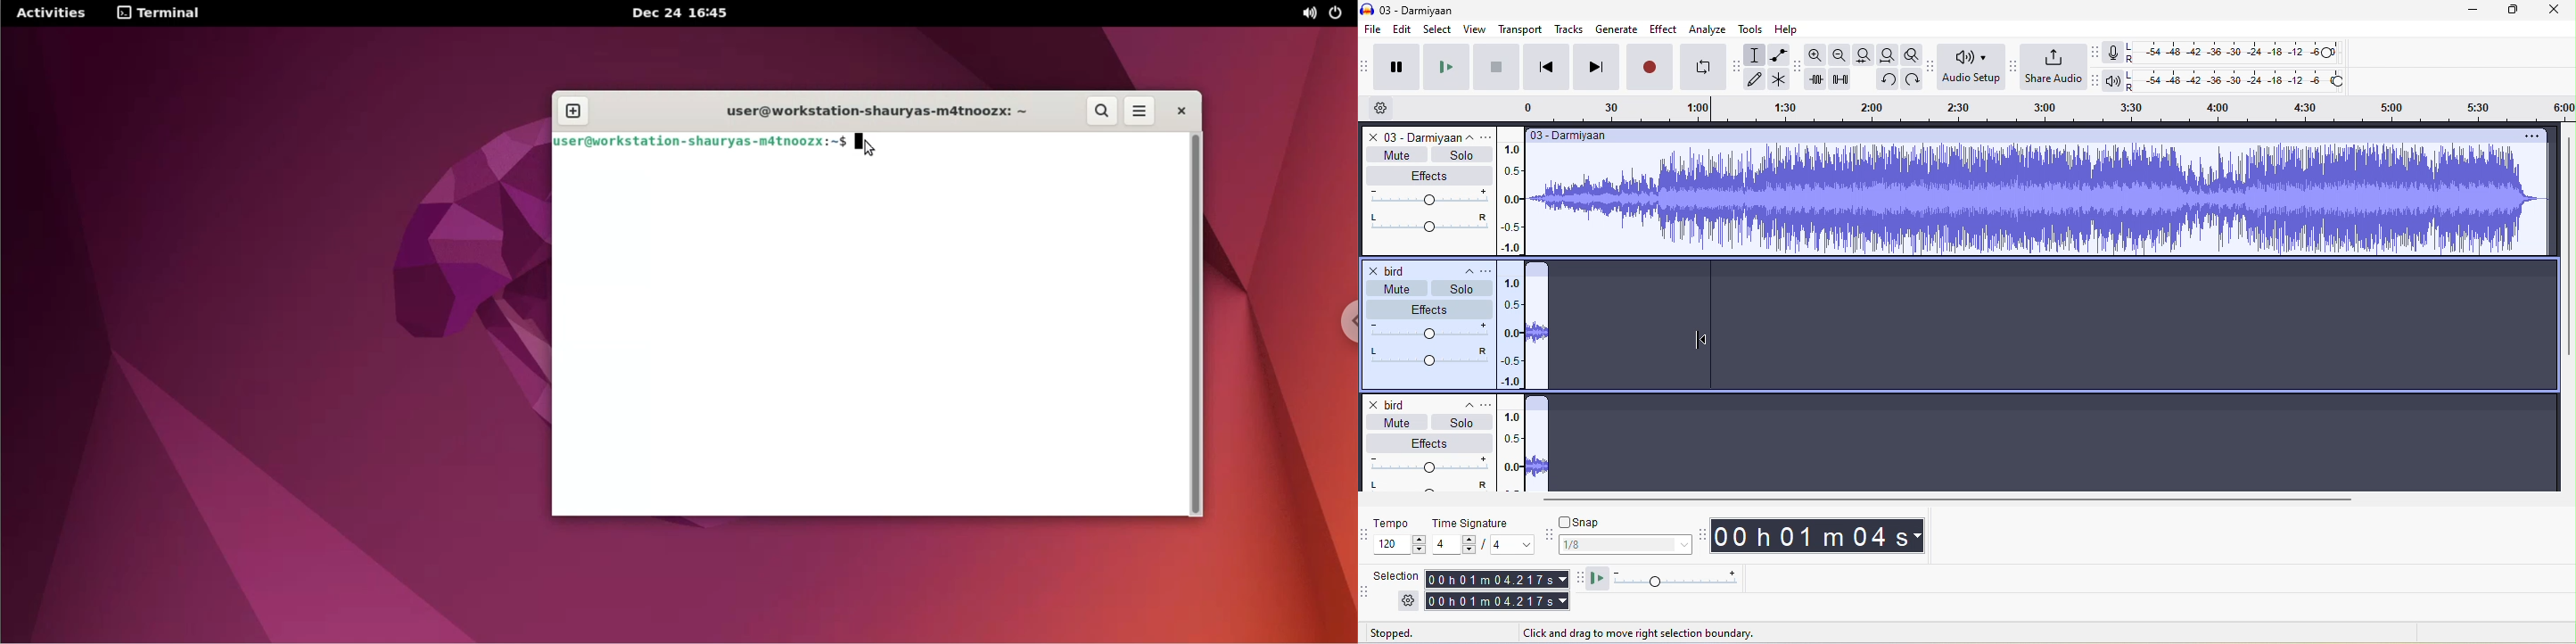 The width and height of the screenshot is (2576, 644). Describe the element at coordinates (1597, 65) in the screenshot. I see `skip to end` at that location.